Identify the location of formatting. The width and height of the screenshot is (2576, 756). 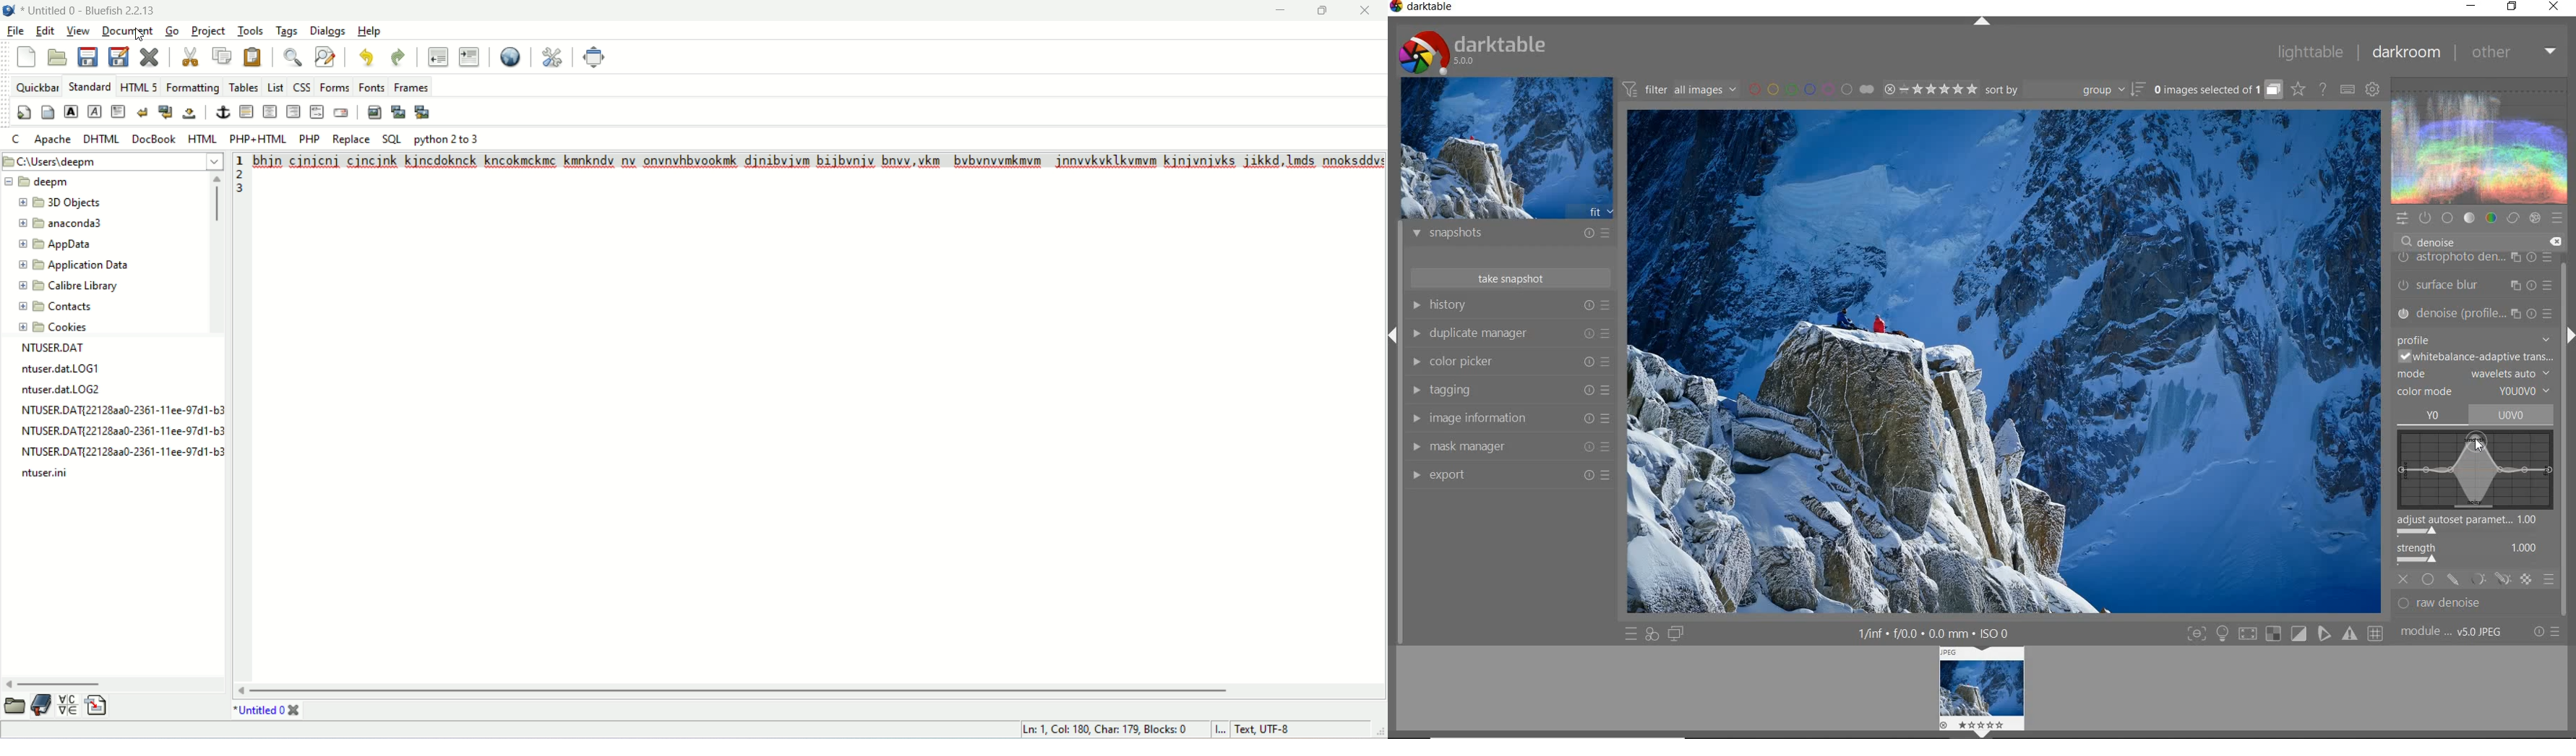
(193, 87).